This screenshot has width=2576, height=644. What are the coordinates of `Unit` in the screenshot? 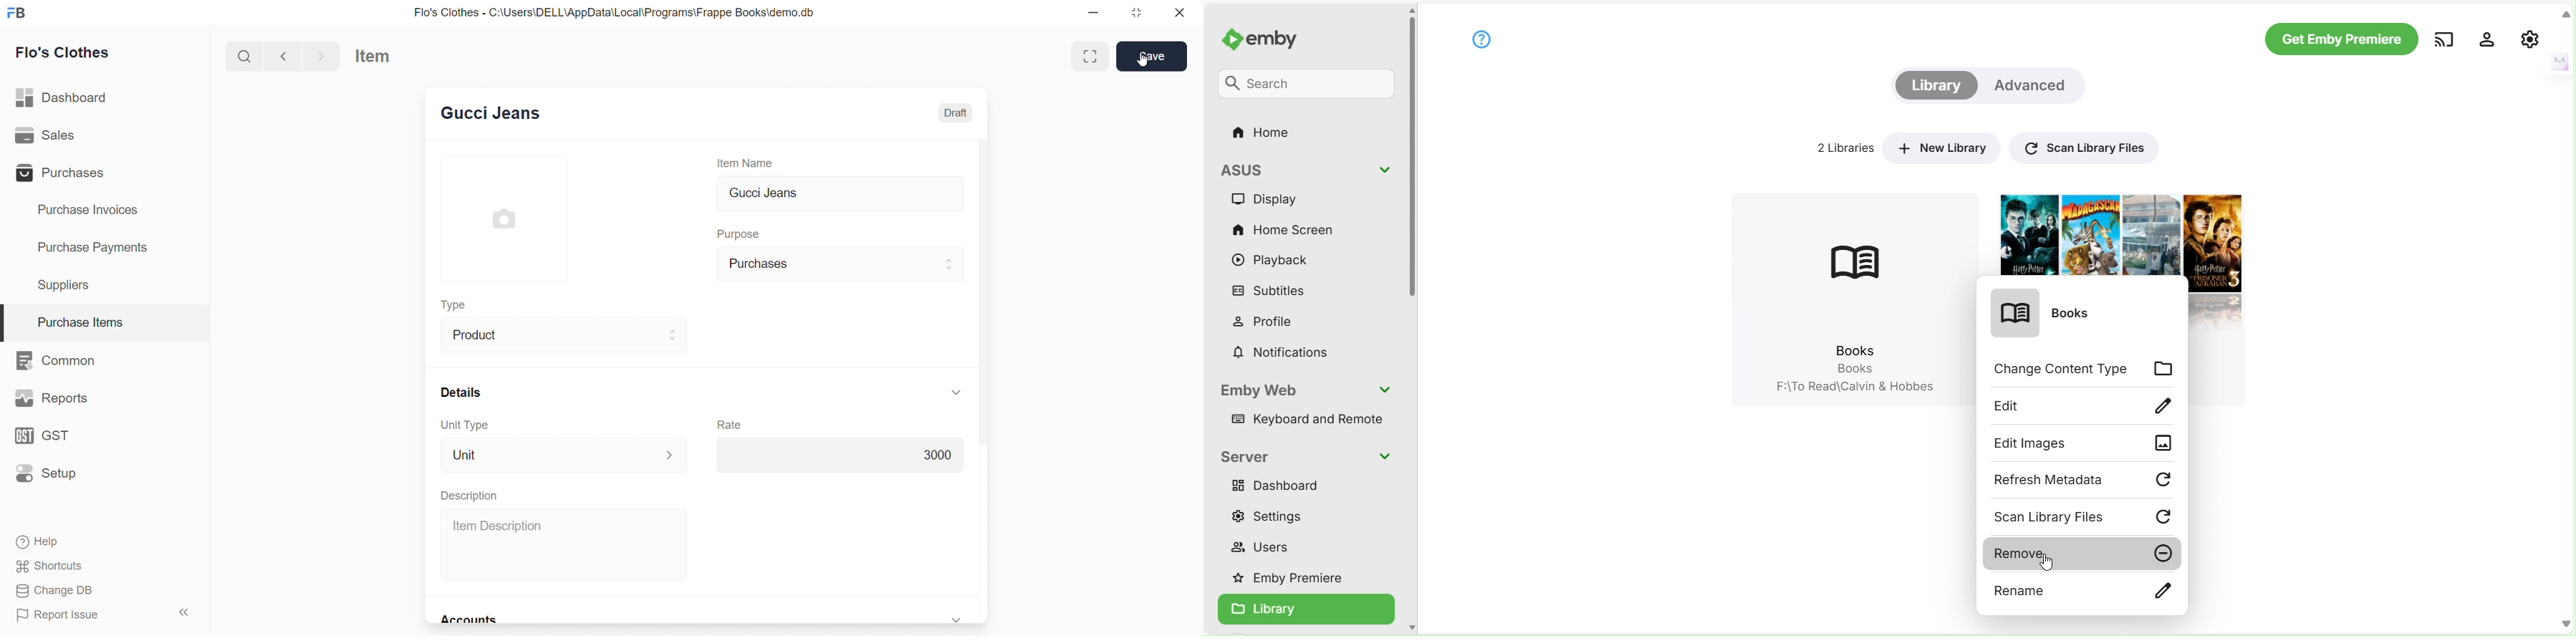 It's located at (565, 454).